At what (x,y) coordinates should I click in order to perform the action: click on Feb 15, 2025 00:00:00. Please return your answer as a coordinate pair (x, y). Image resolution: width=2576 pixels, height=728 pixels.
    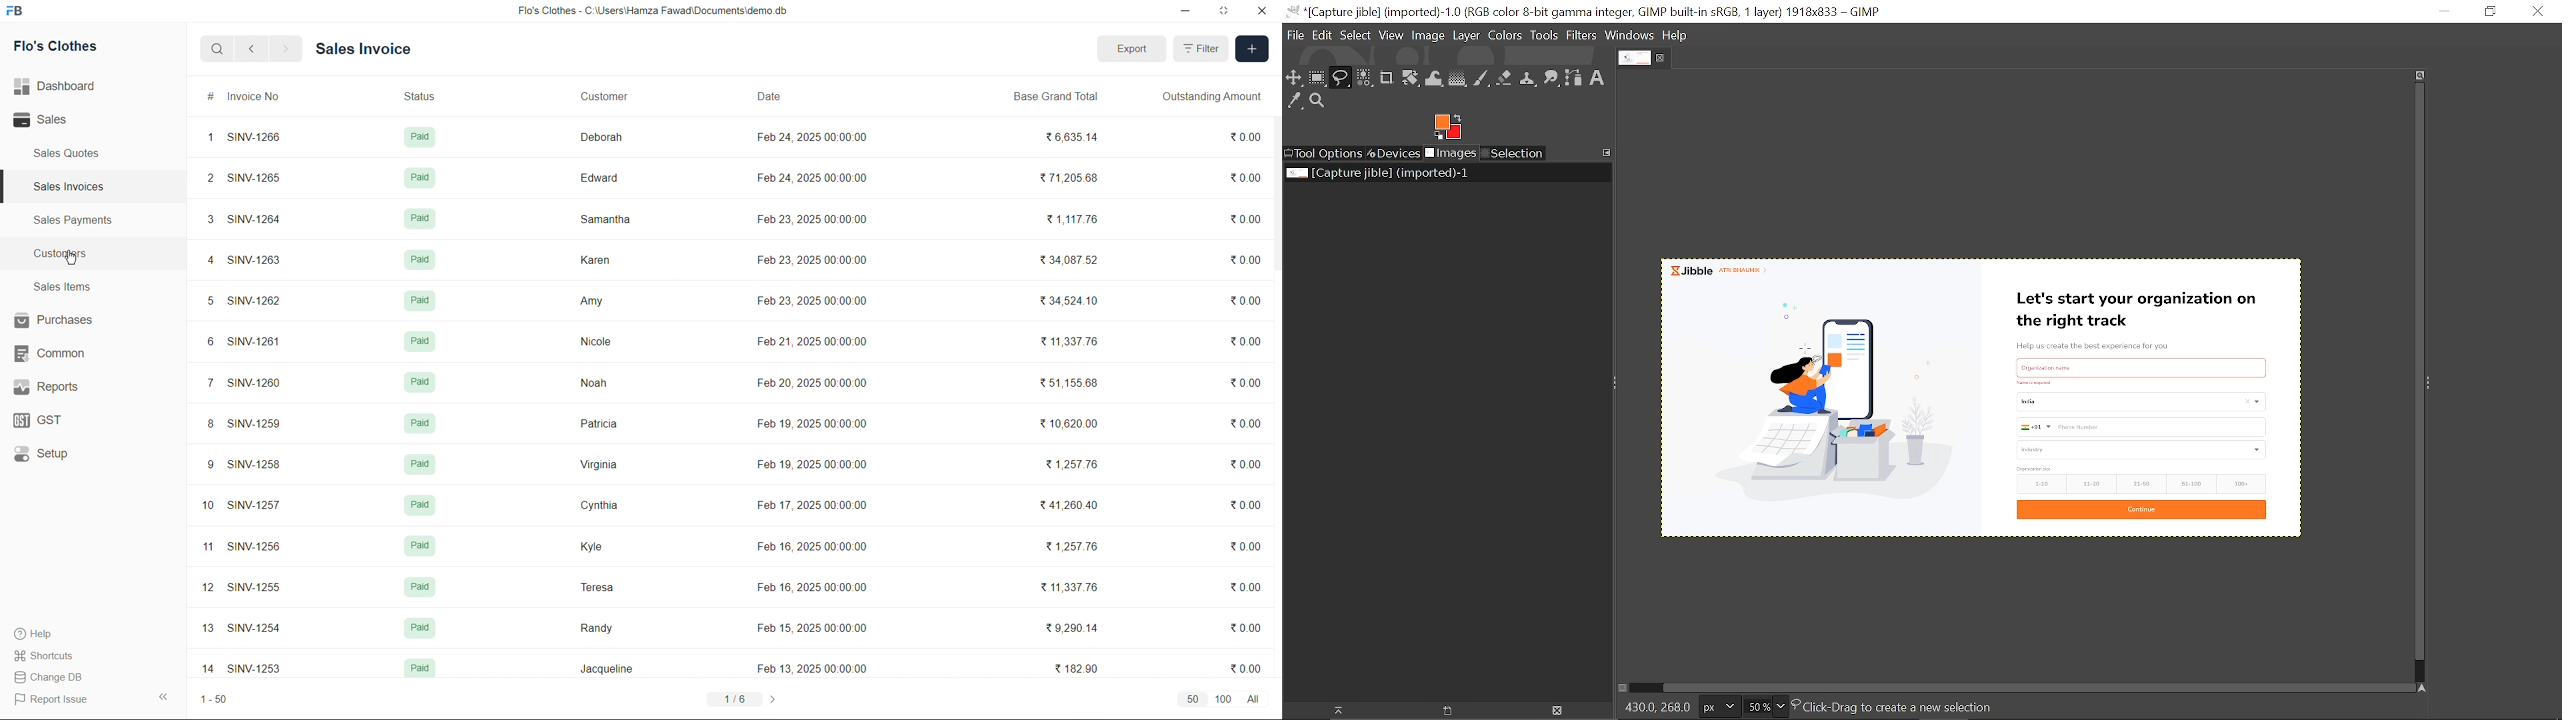
    Looking at the image, I should click on (808, 625).